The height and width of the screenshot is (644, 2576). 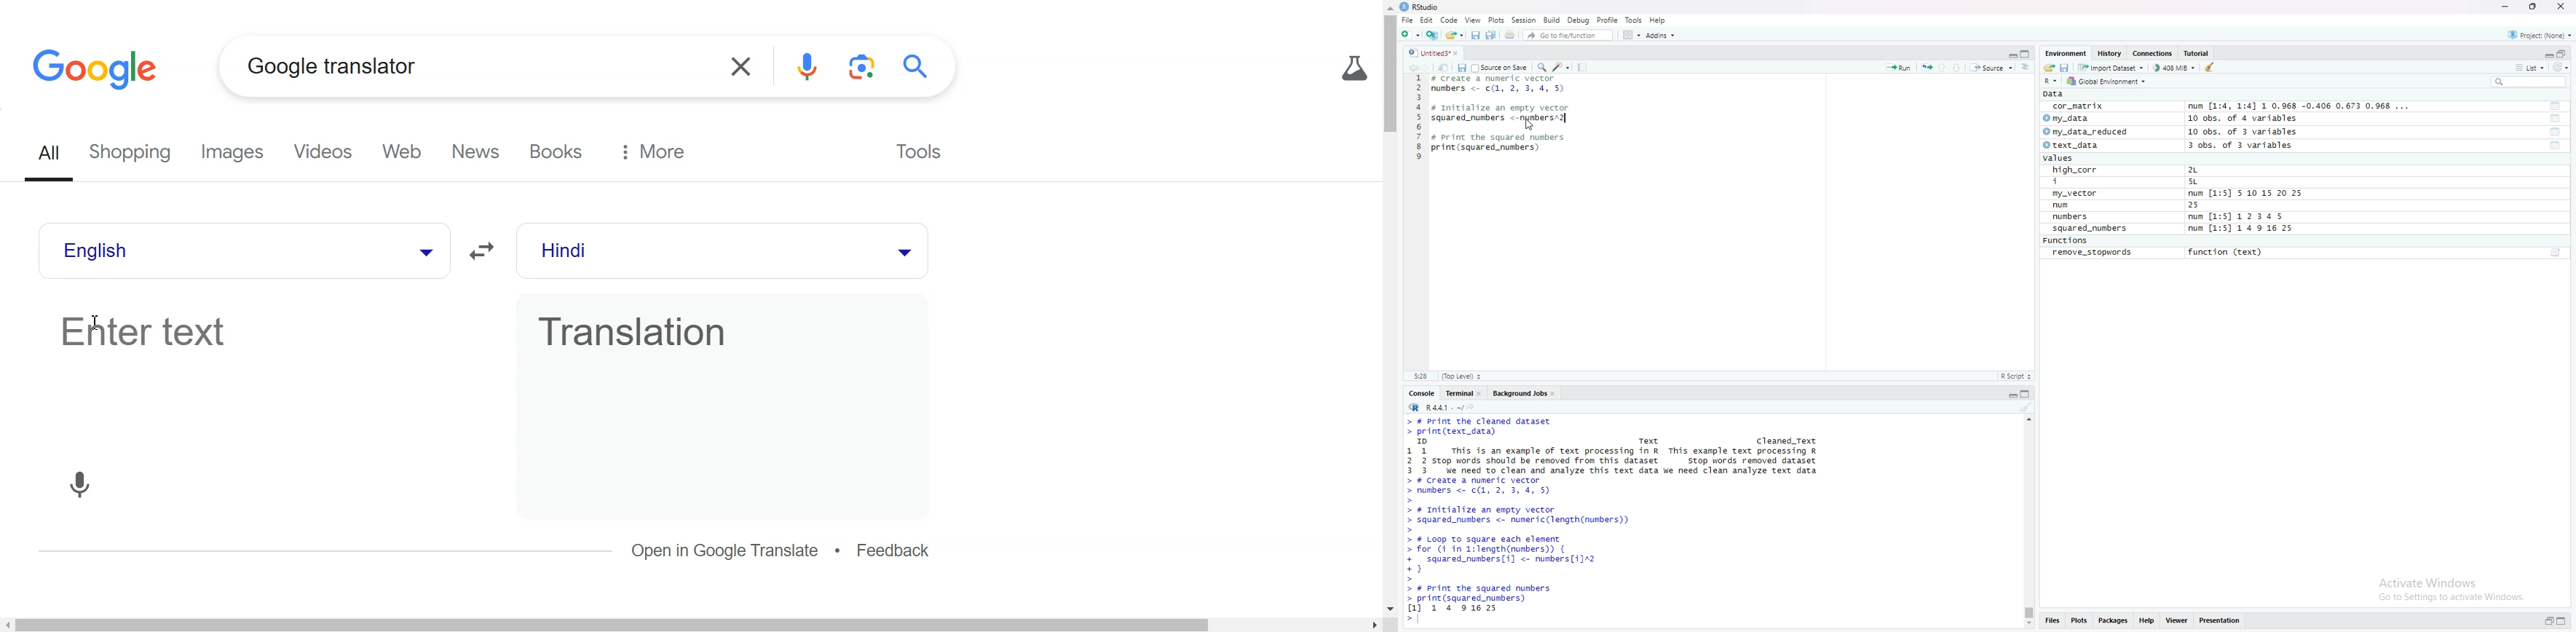 What do you see at coordinates (2065, 67) in the screenshot?
I see `save workspace` at bounding box center [2065, 67].